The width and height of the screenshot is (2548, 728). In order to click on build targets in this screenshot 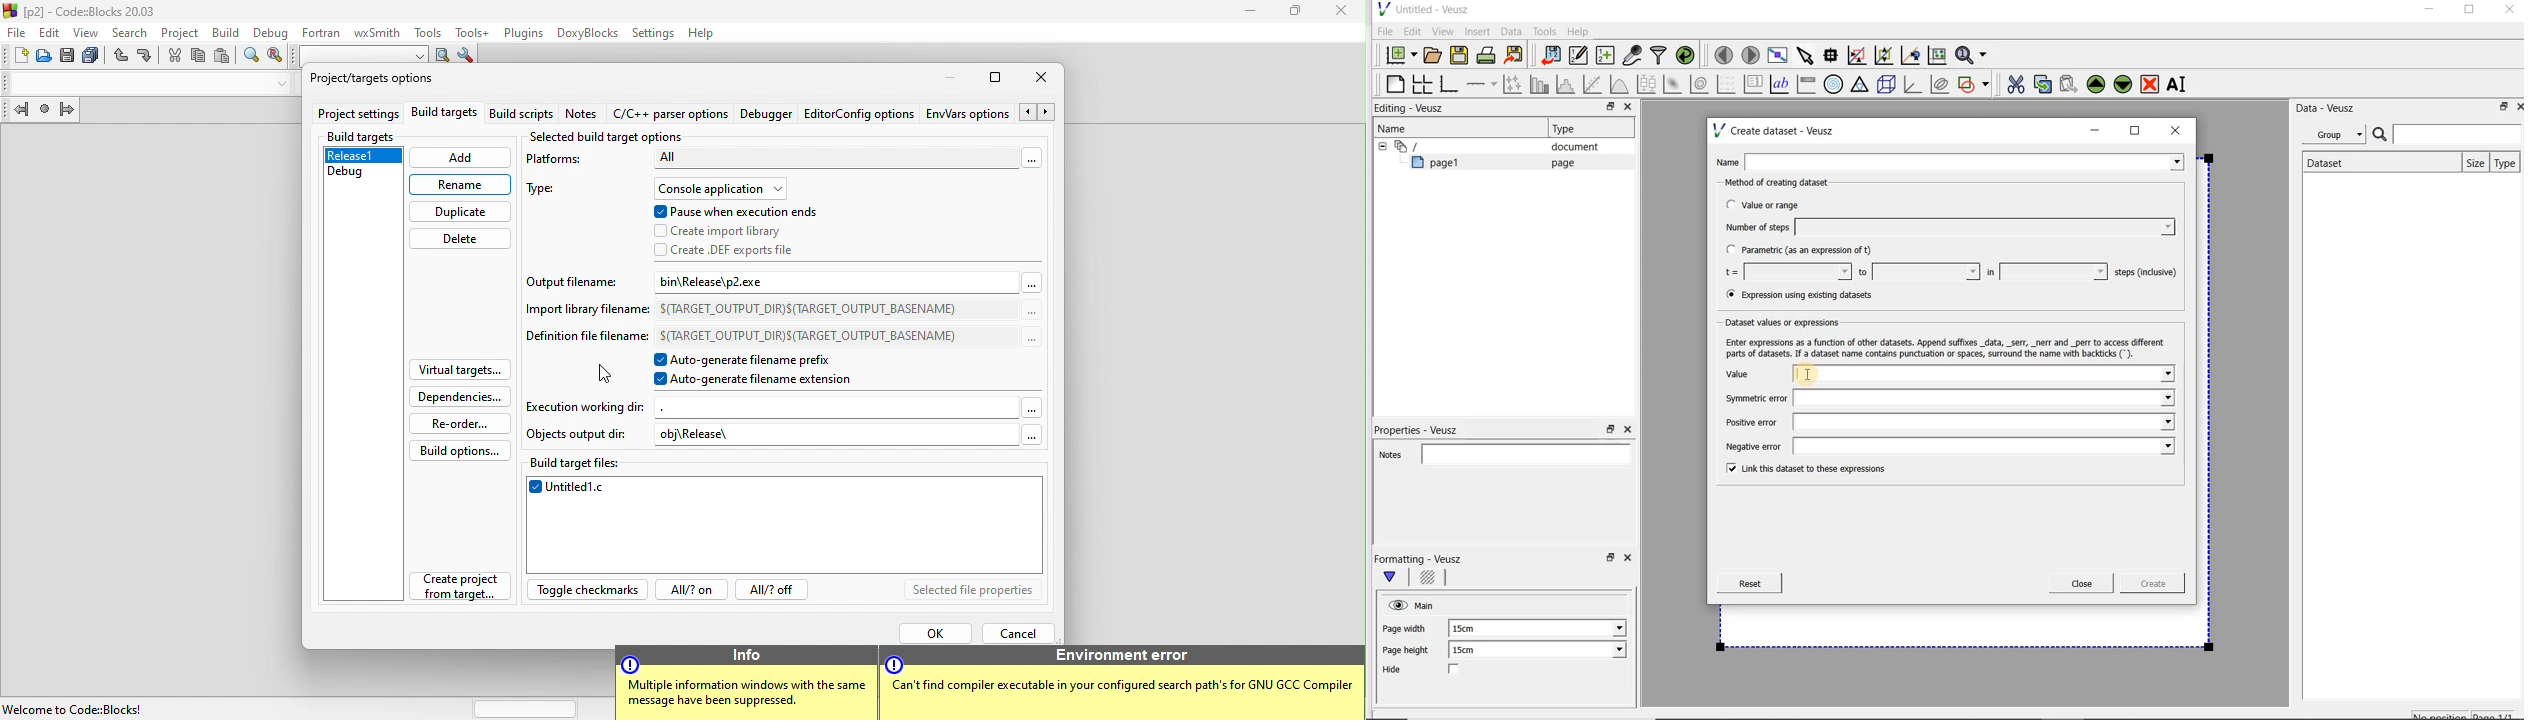, I will do `click(446, 115)`.